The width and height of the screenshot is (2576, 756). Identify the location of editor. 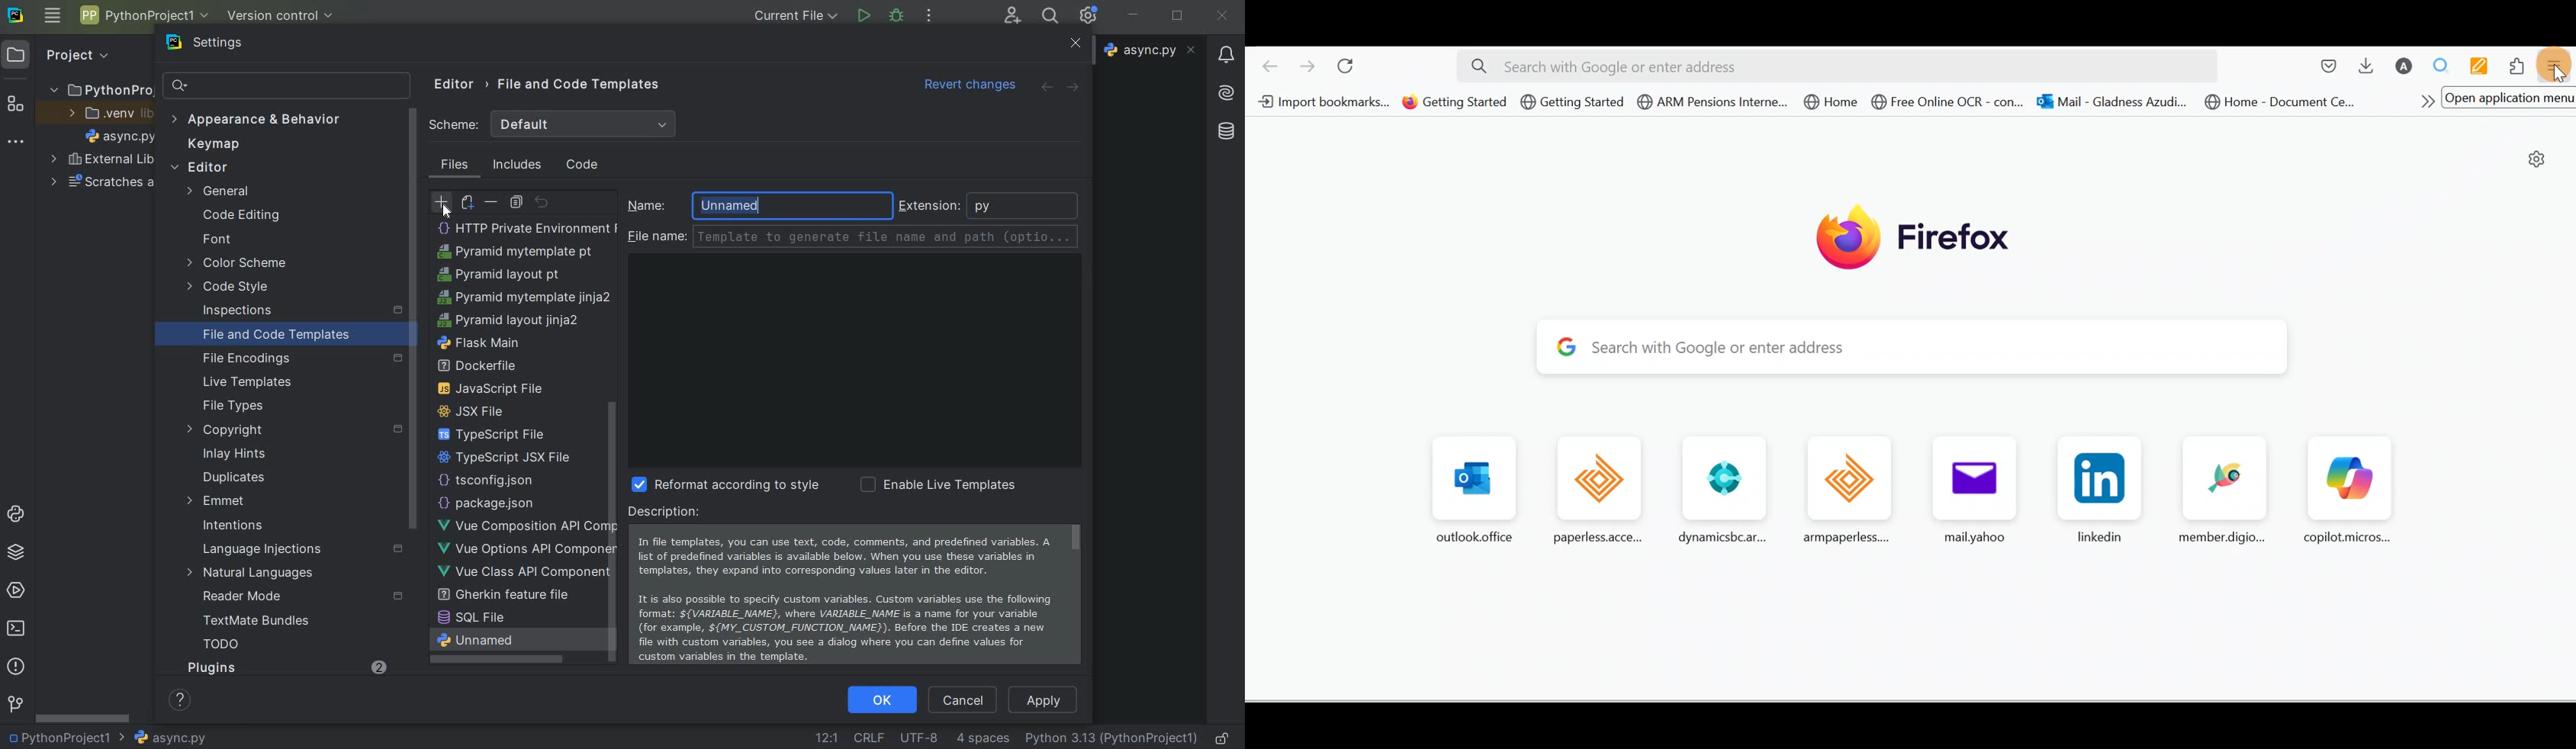
(197, 166).